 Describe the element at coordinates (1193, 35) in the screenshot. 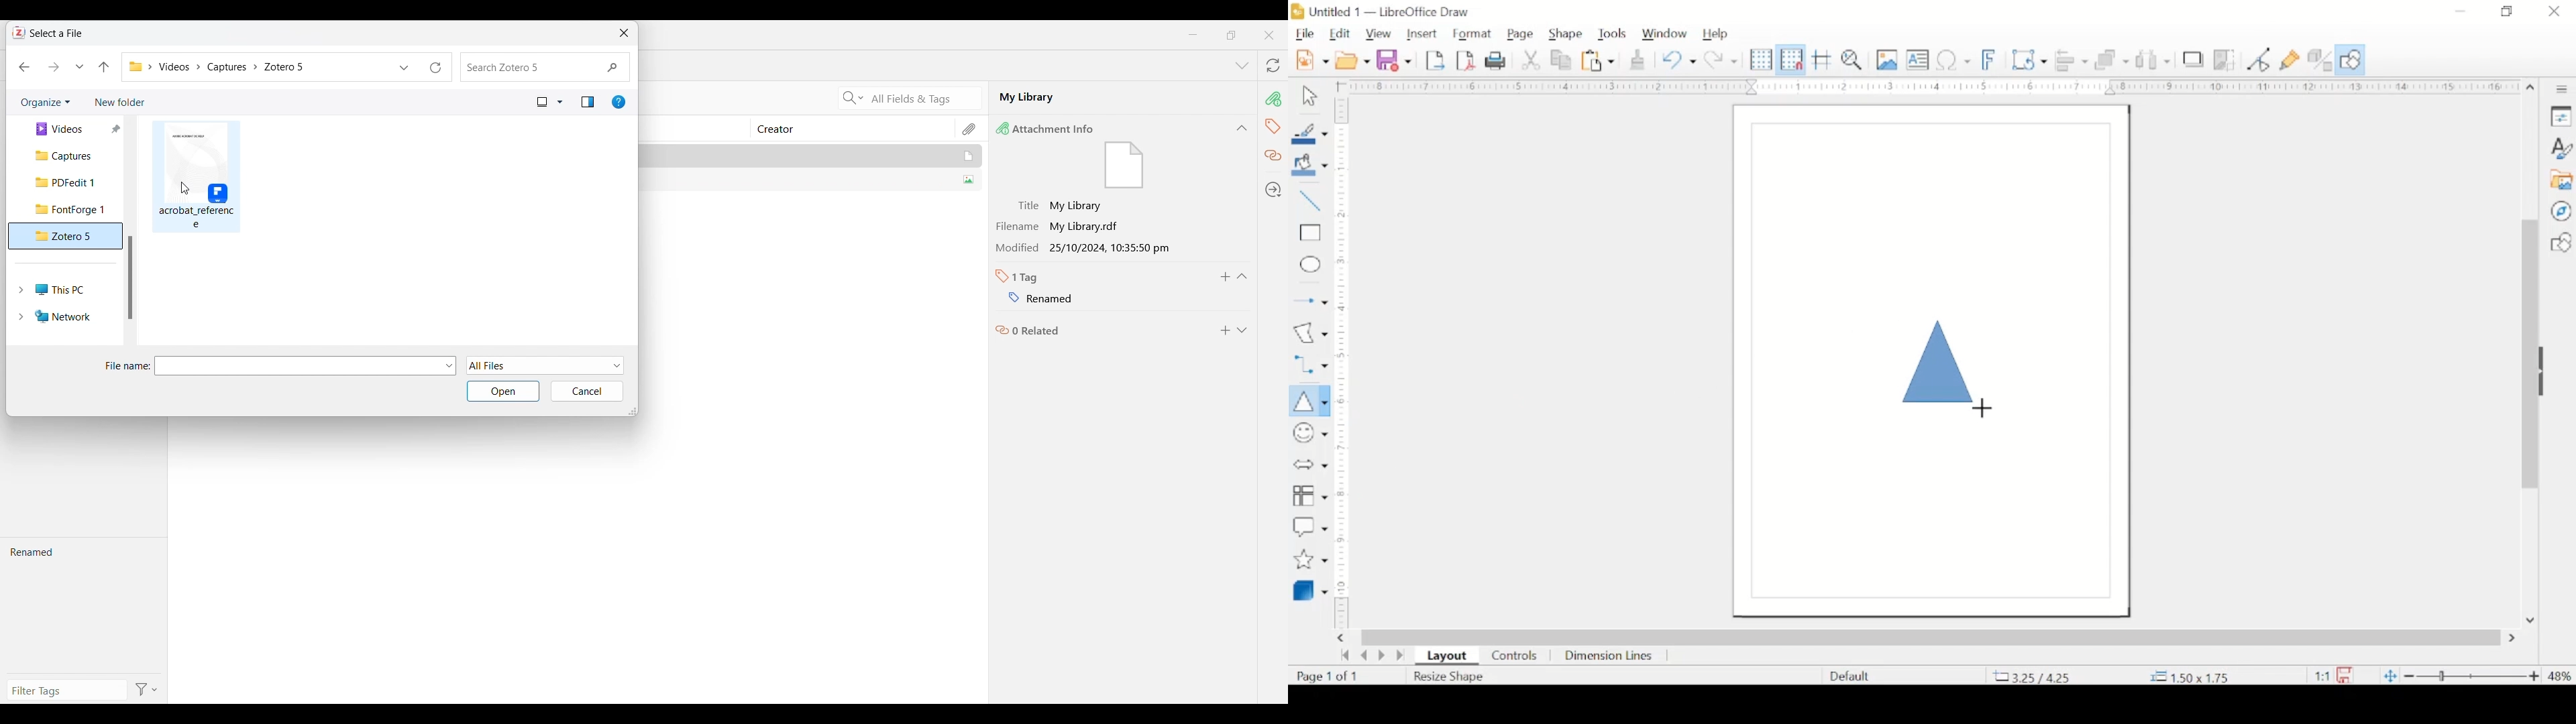

I see `Minimize` at that location.